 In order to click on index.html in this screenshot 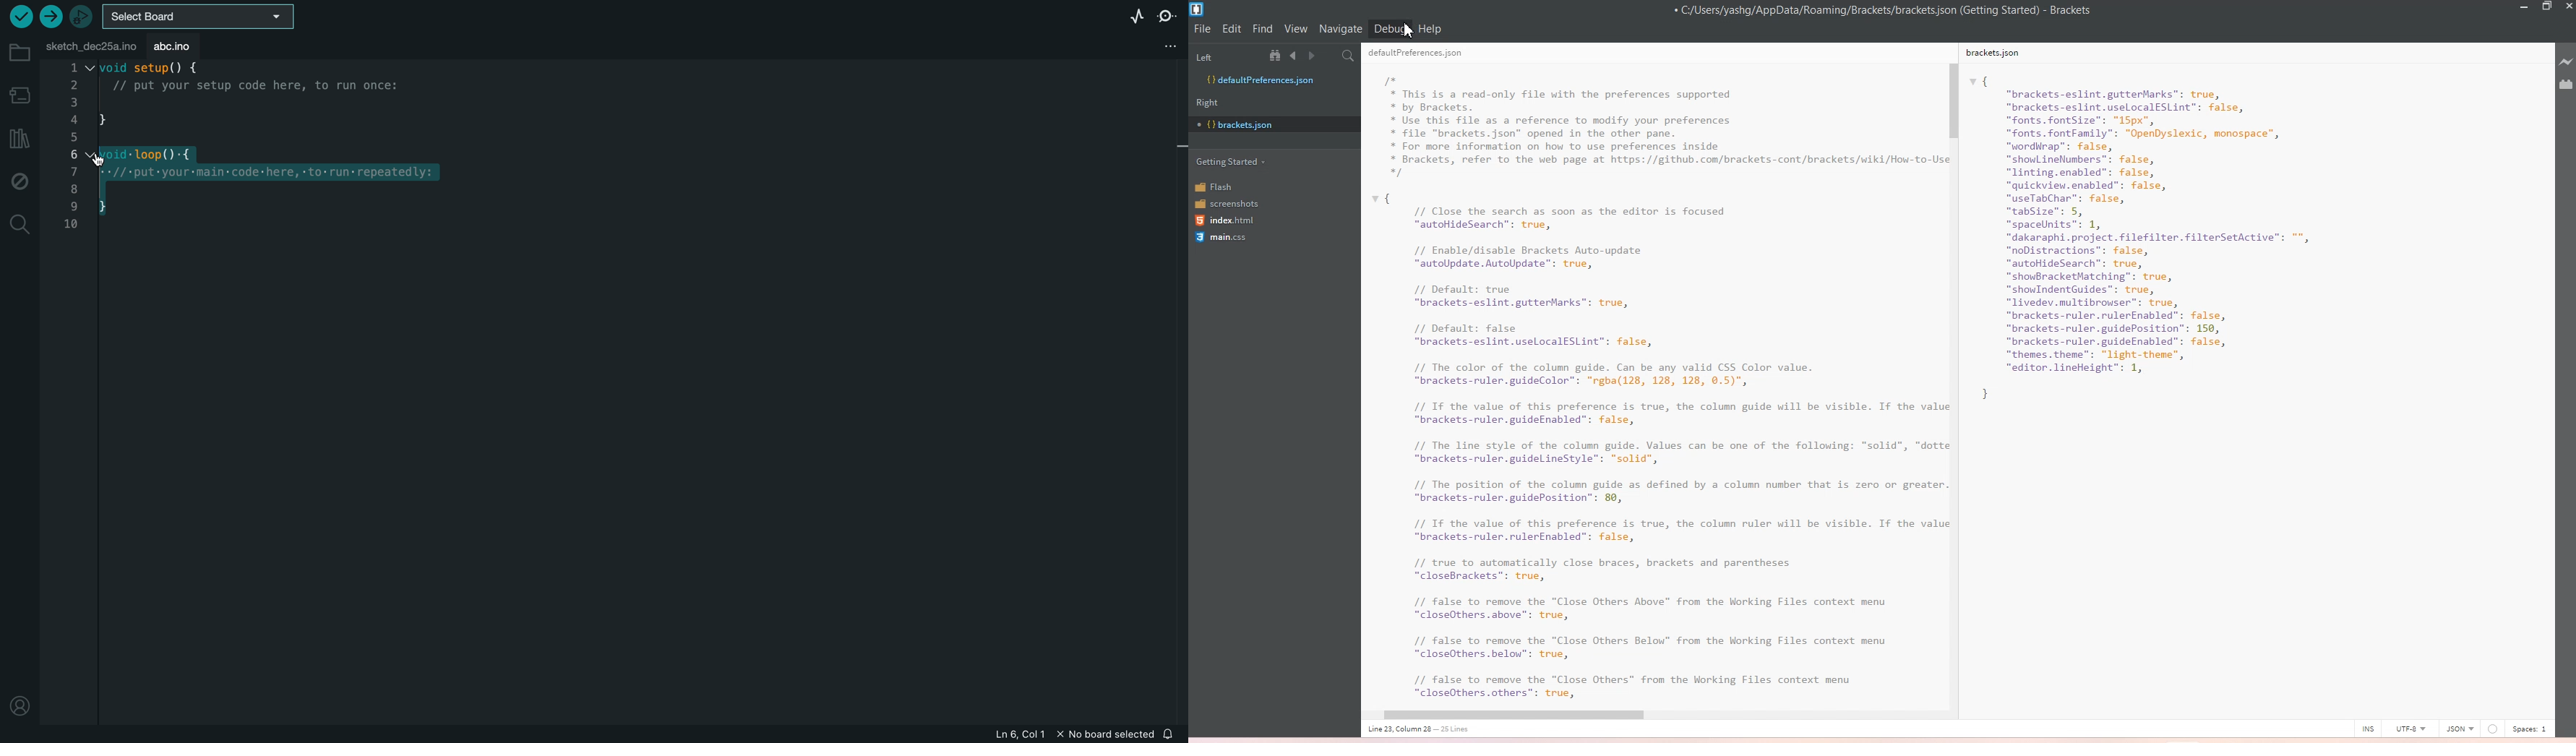, I will do `click(1227, 221)`.